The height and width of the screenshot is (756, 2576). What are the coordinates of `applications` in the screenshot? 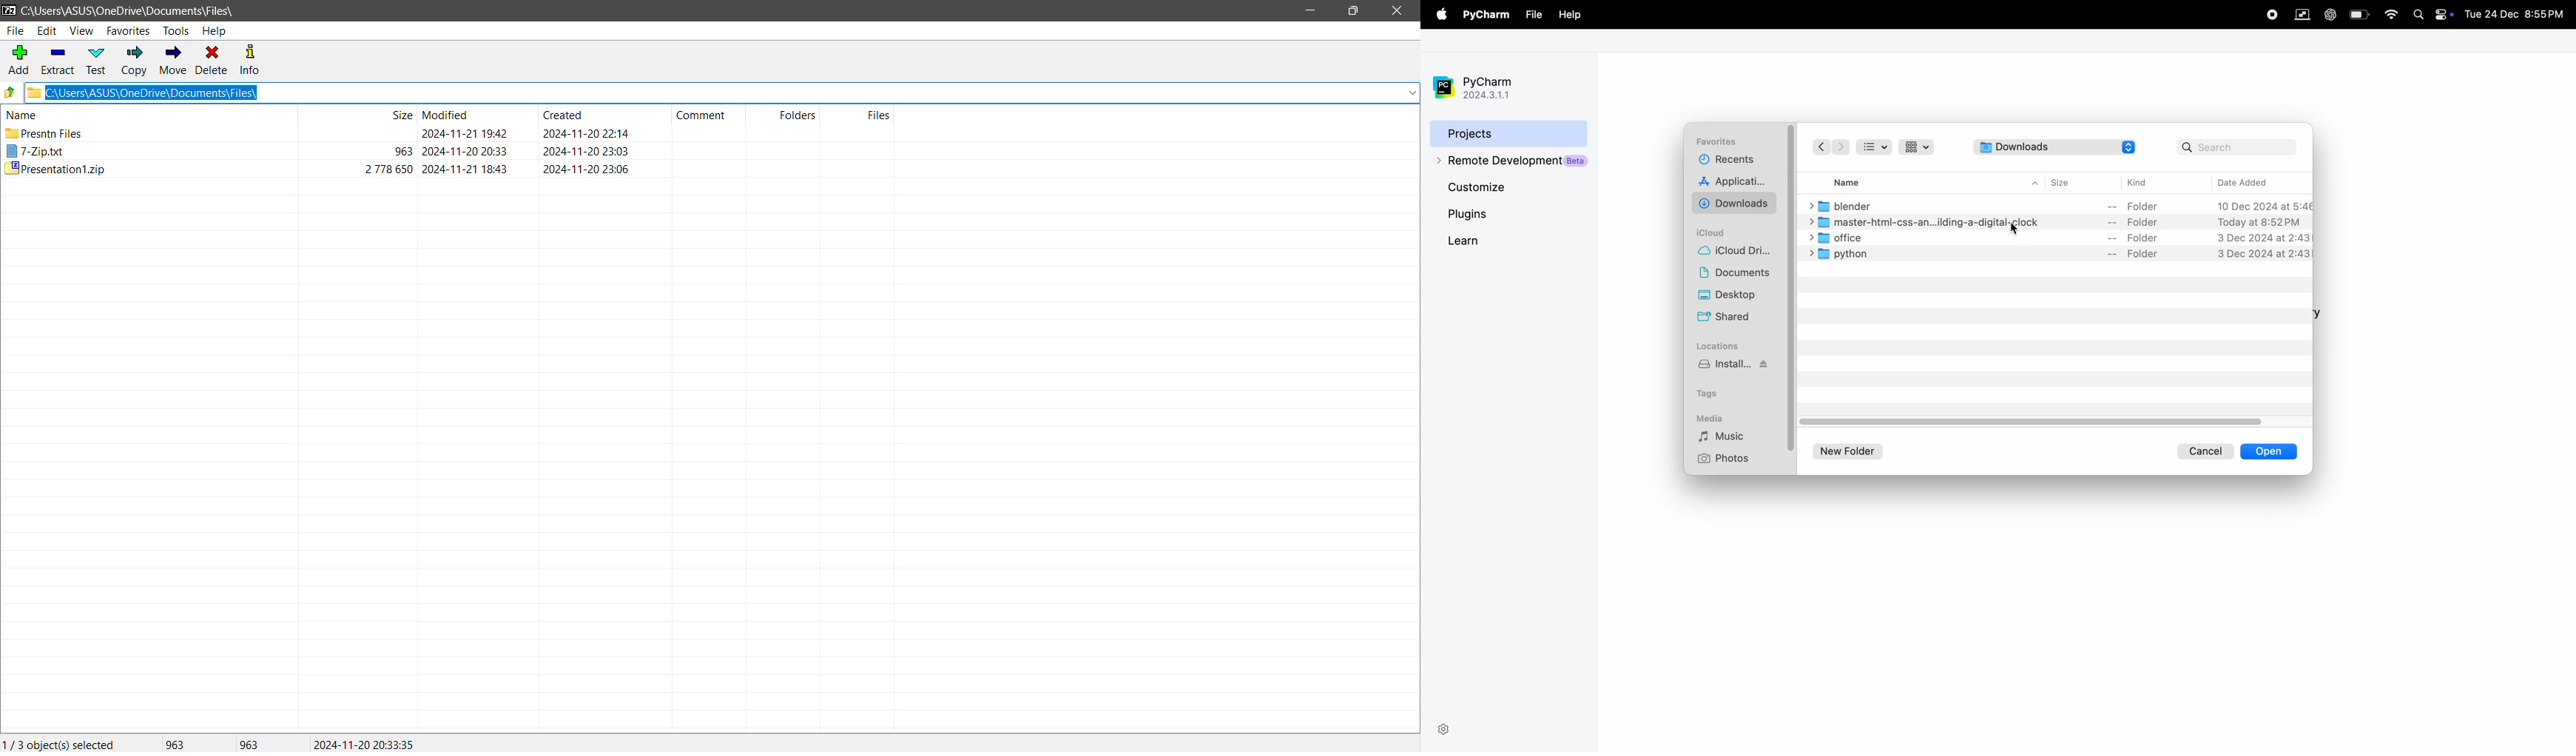 It's located at (1736, 183).